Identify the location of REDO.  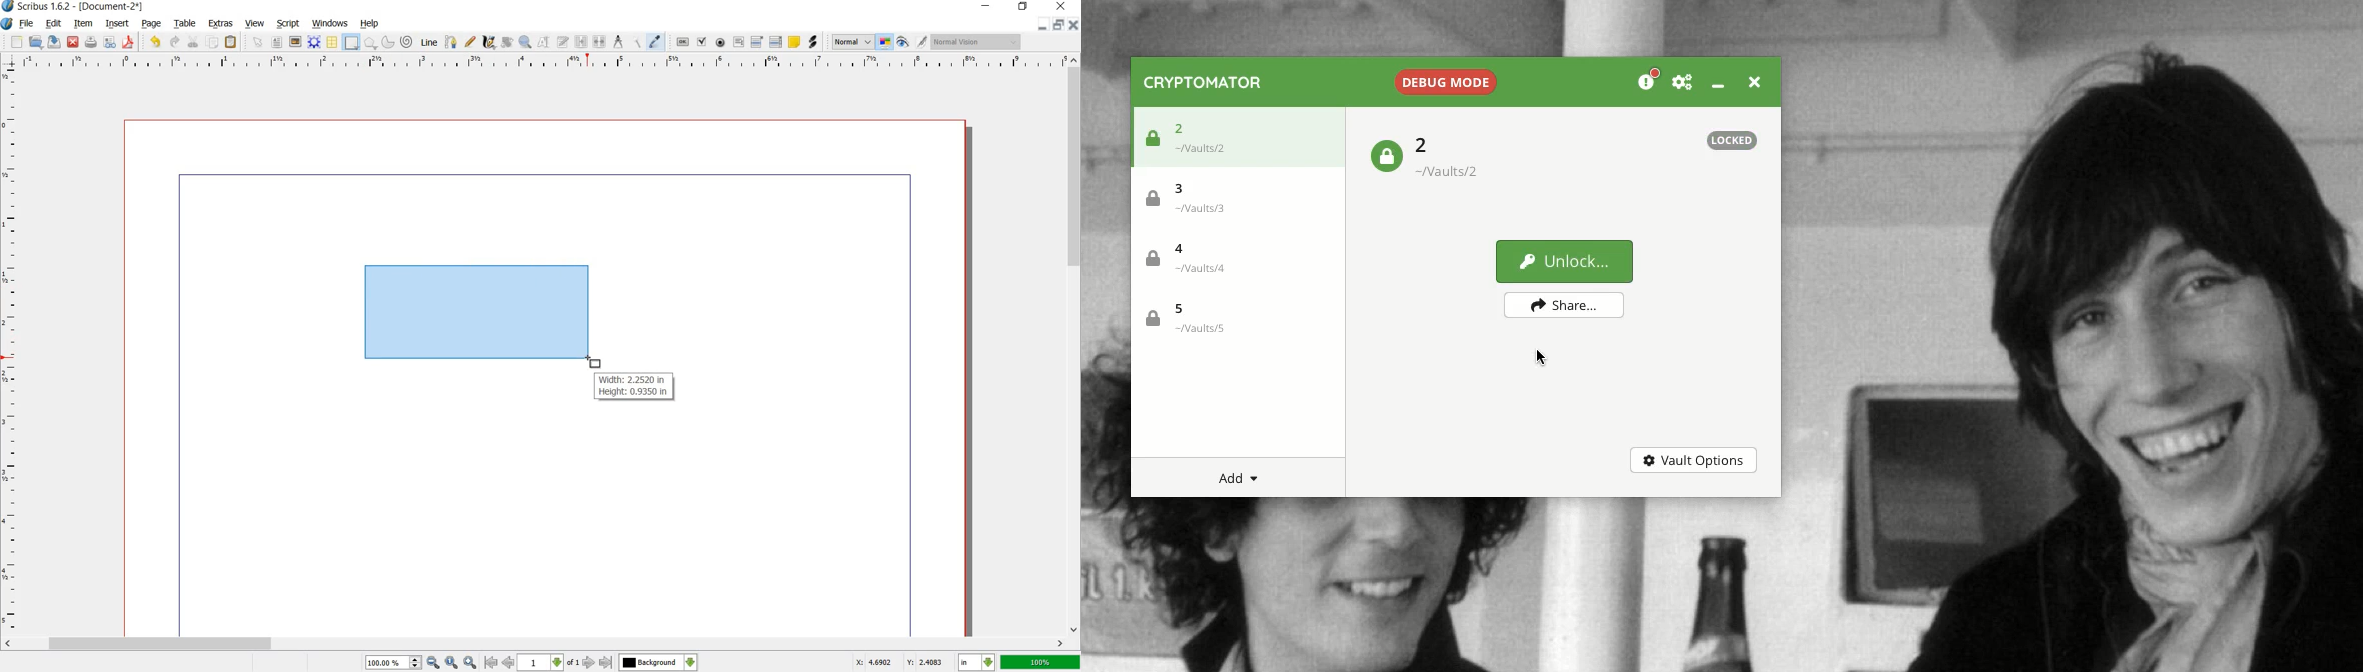
(175, 42).